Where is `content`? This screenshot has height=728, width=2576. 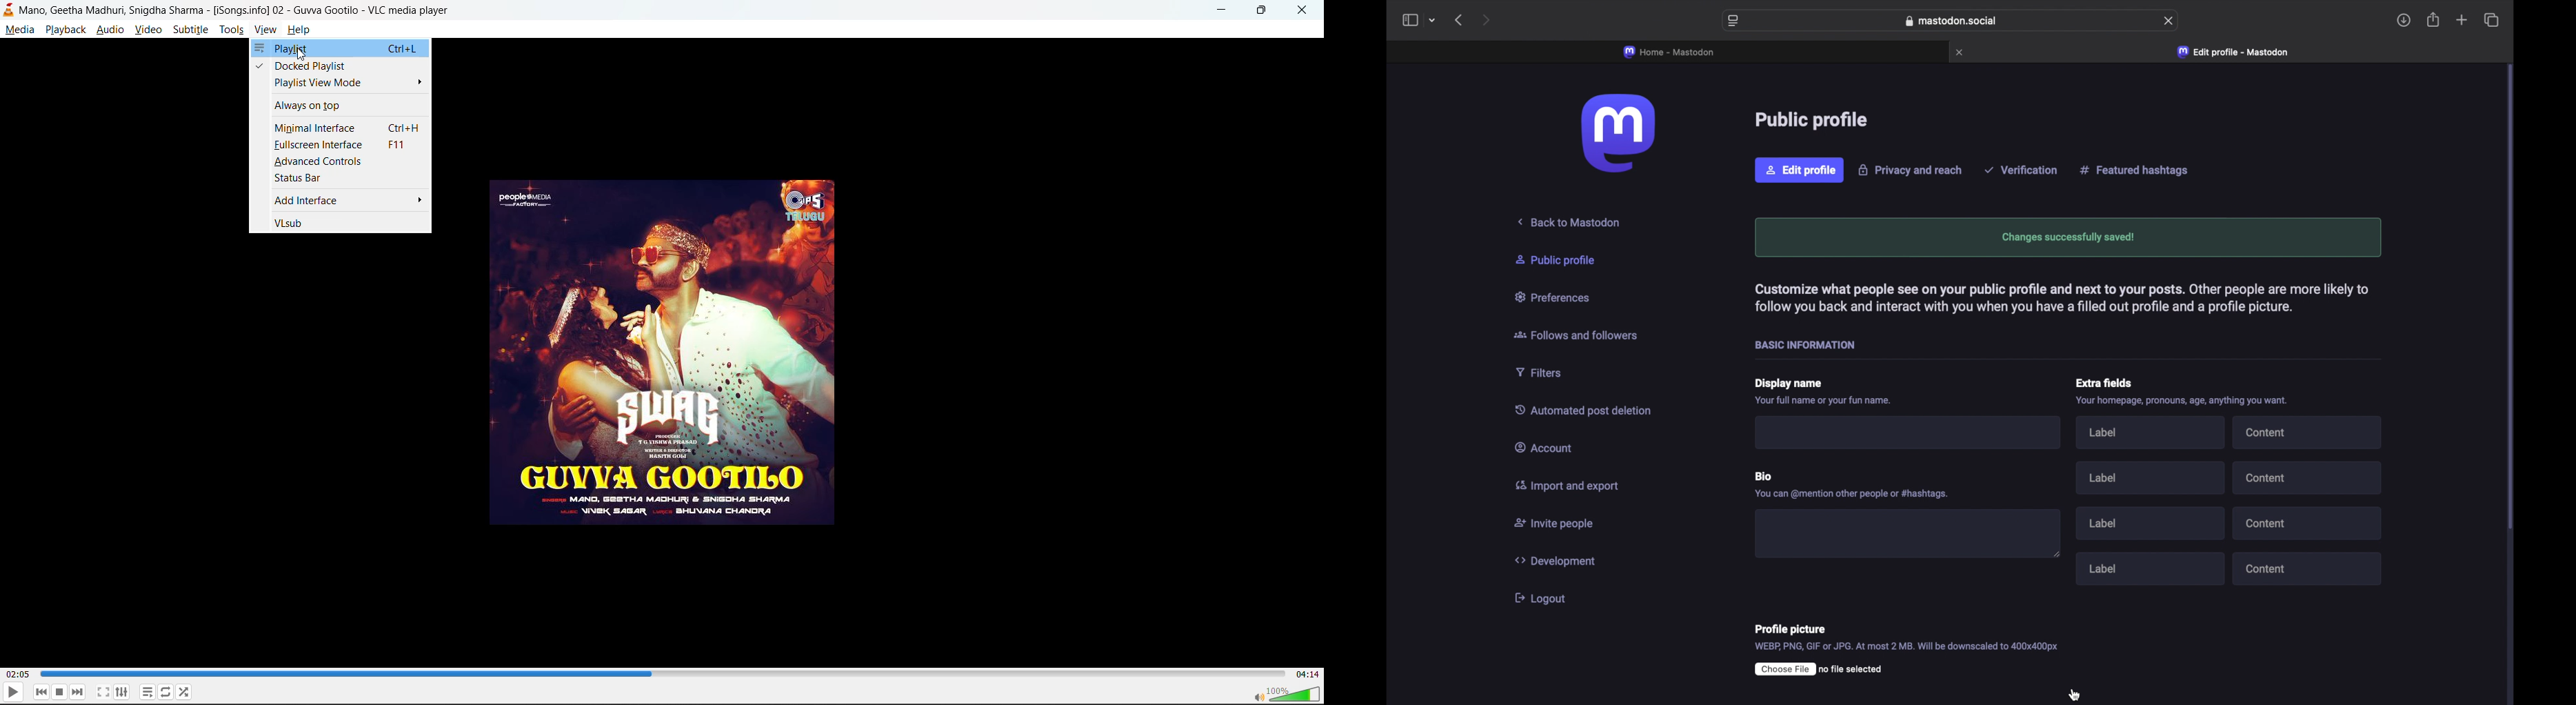
content is located at coordinates (2307, 567).